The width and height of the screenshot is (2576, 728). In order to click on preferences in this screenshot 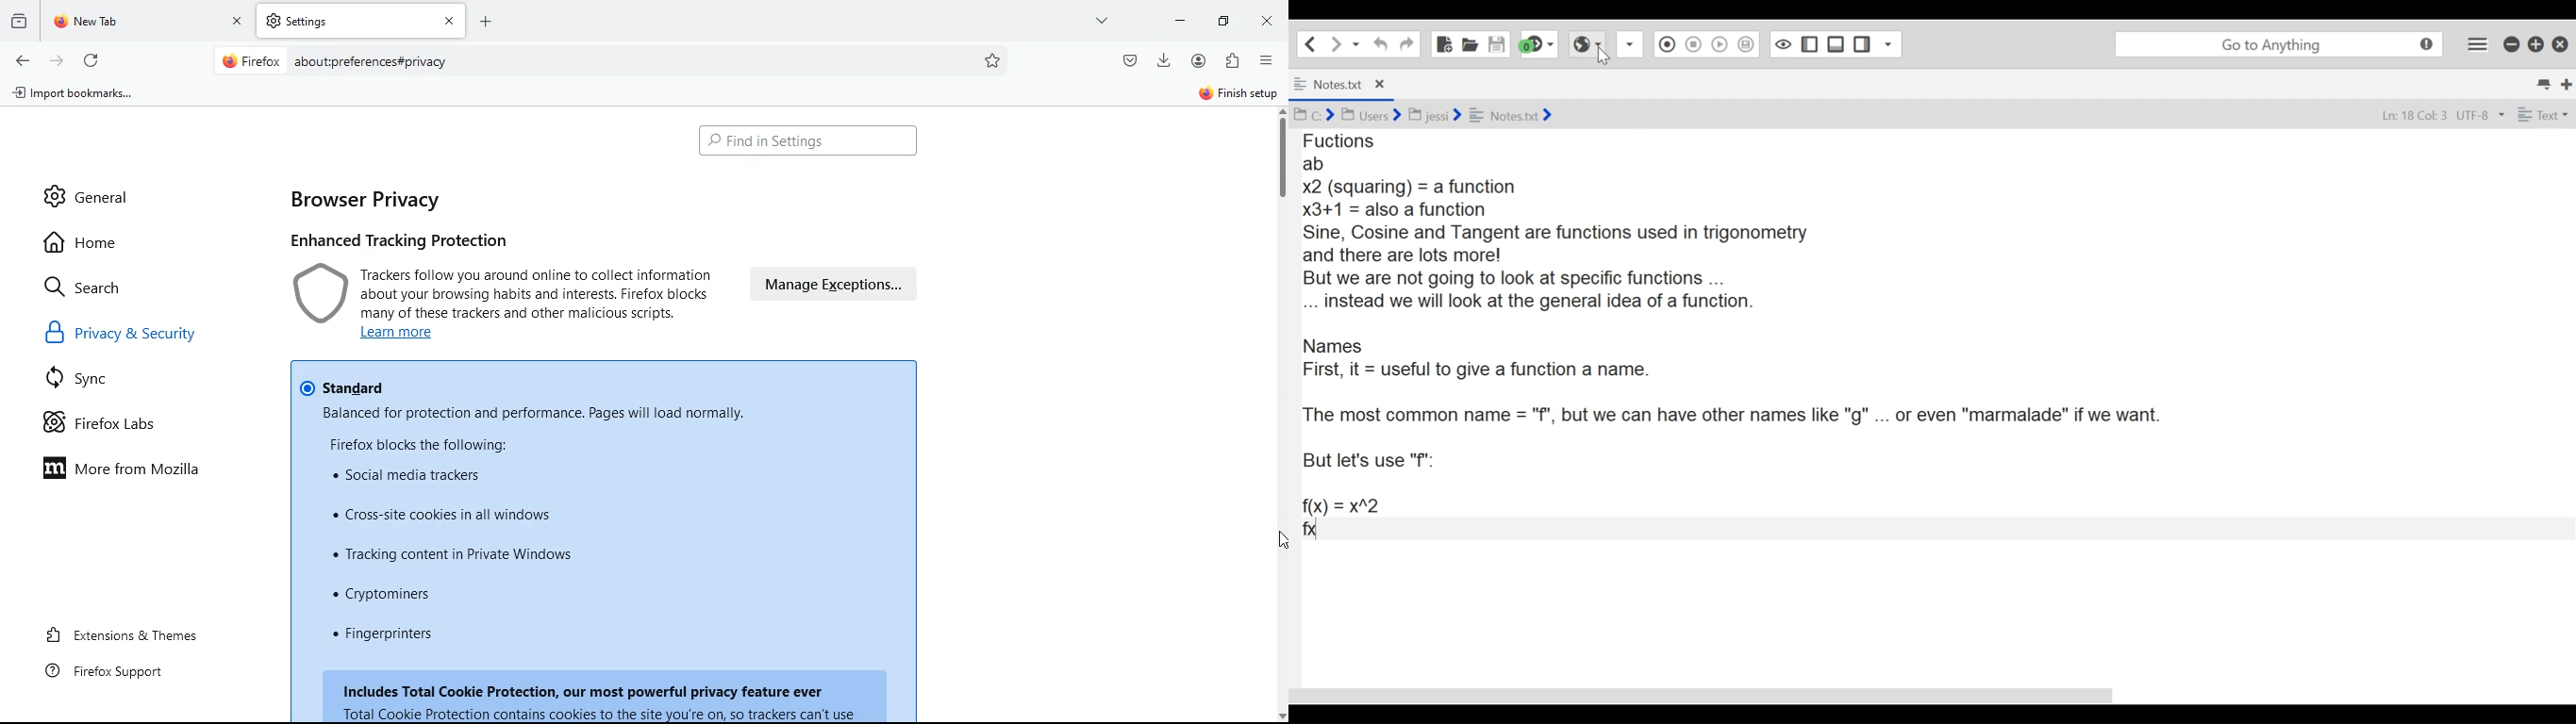, I will do `click(994, 60)`.